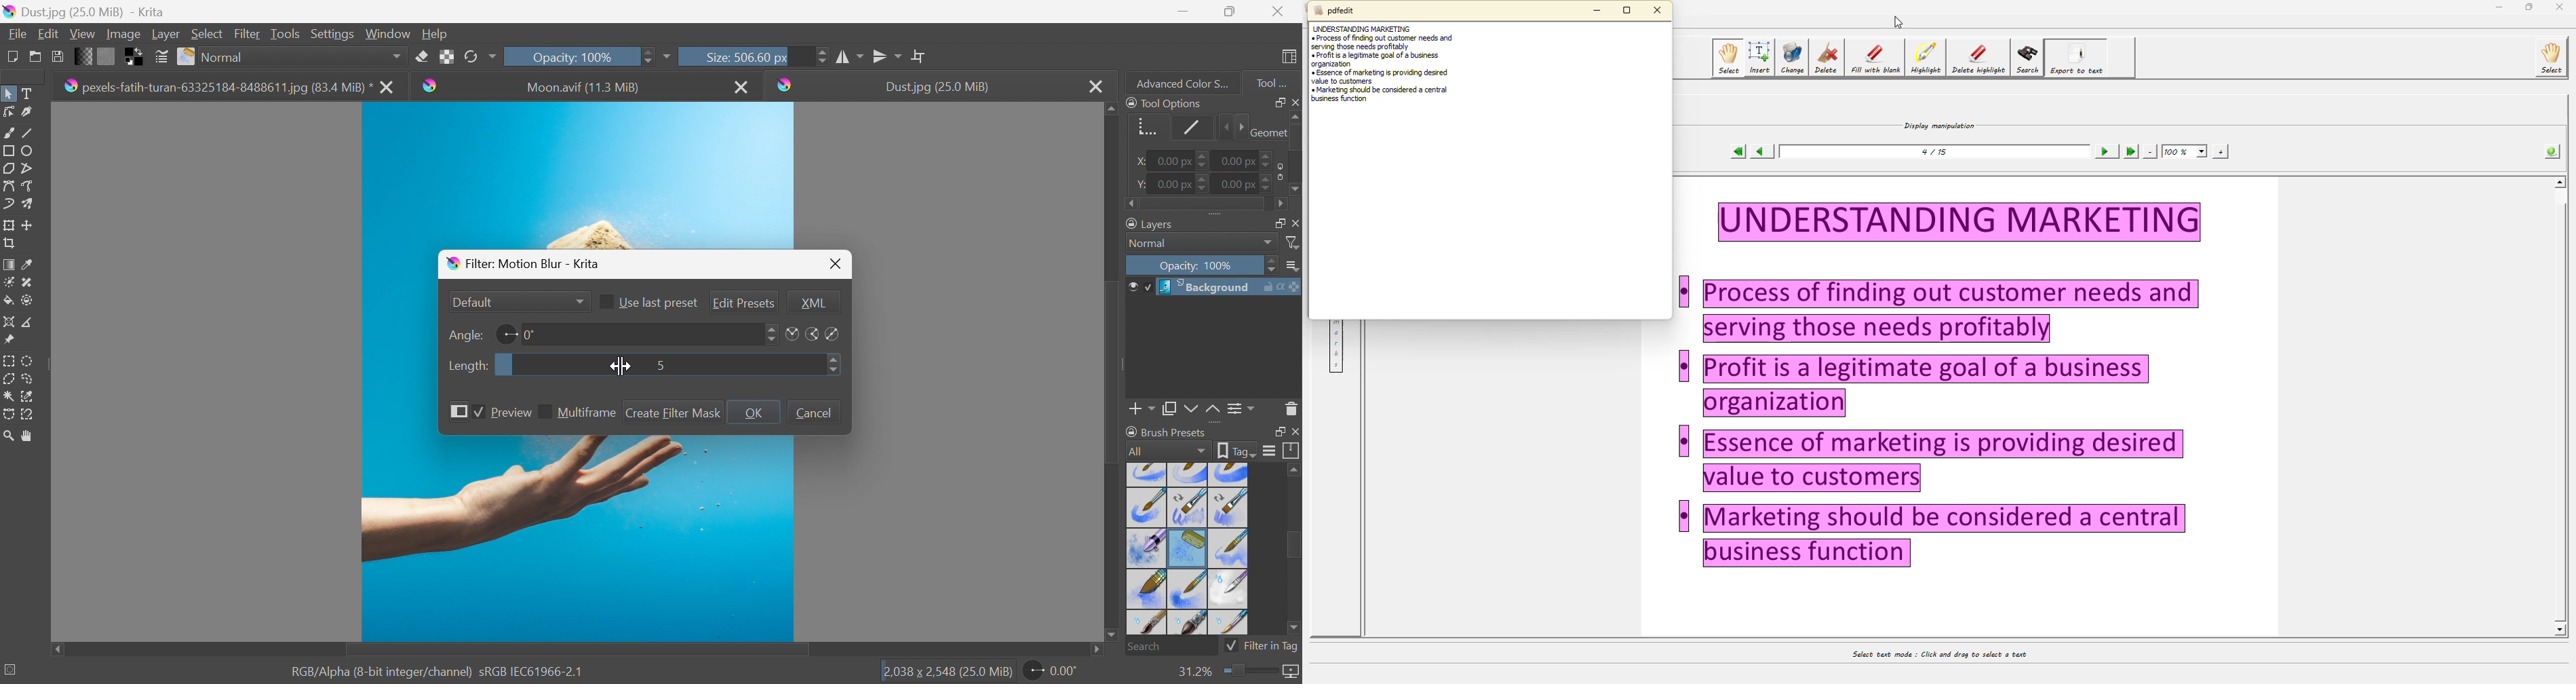  I want to click on XML, so click(814, 303).